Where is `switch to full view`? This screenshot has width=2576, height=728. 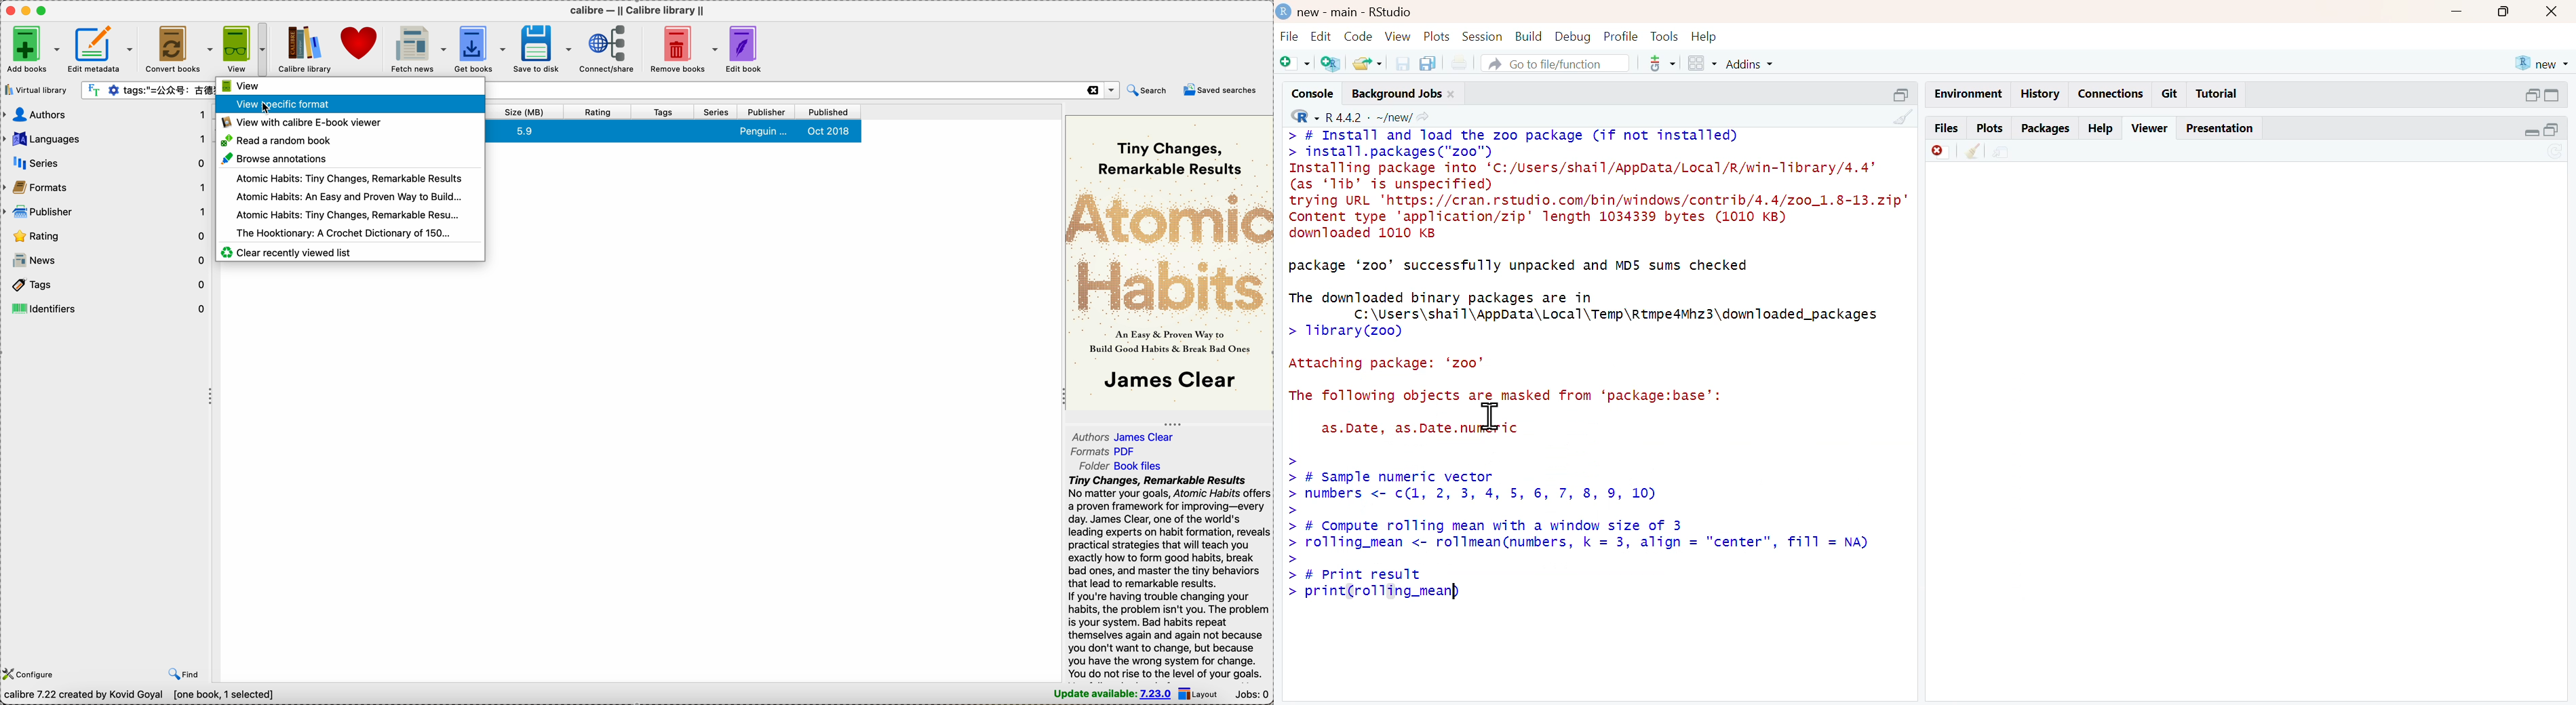 switch to full view is located at coordinates (2552, 95).